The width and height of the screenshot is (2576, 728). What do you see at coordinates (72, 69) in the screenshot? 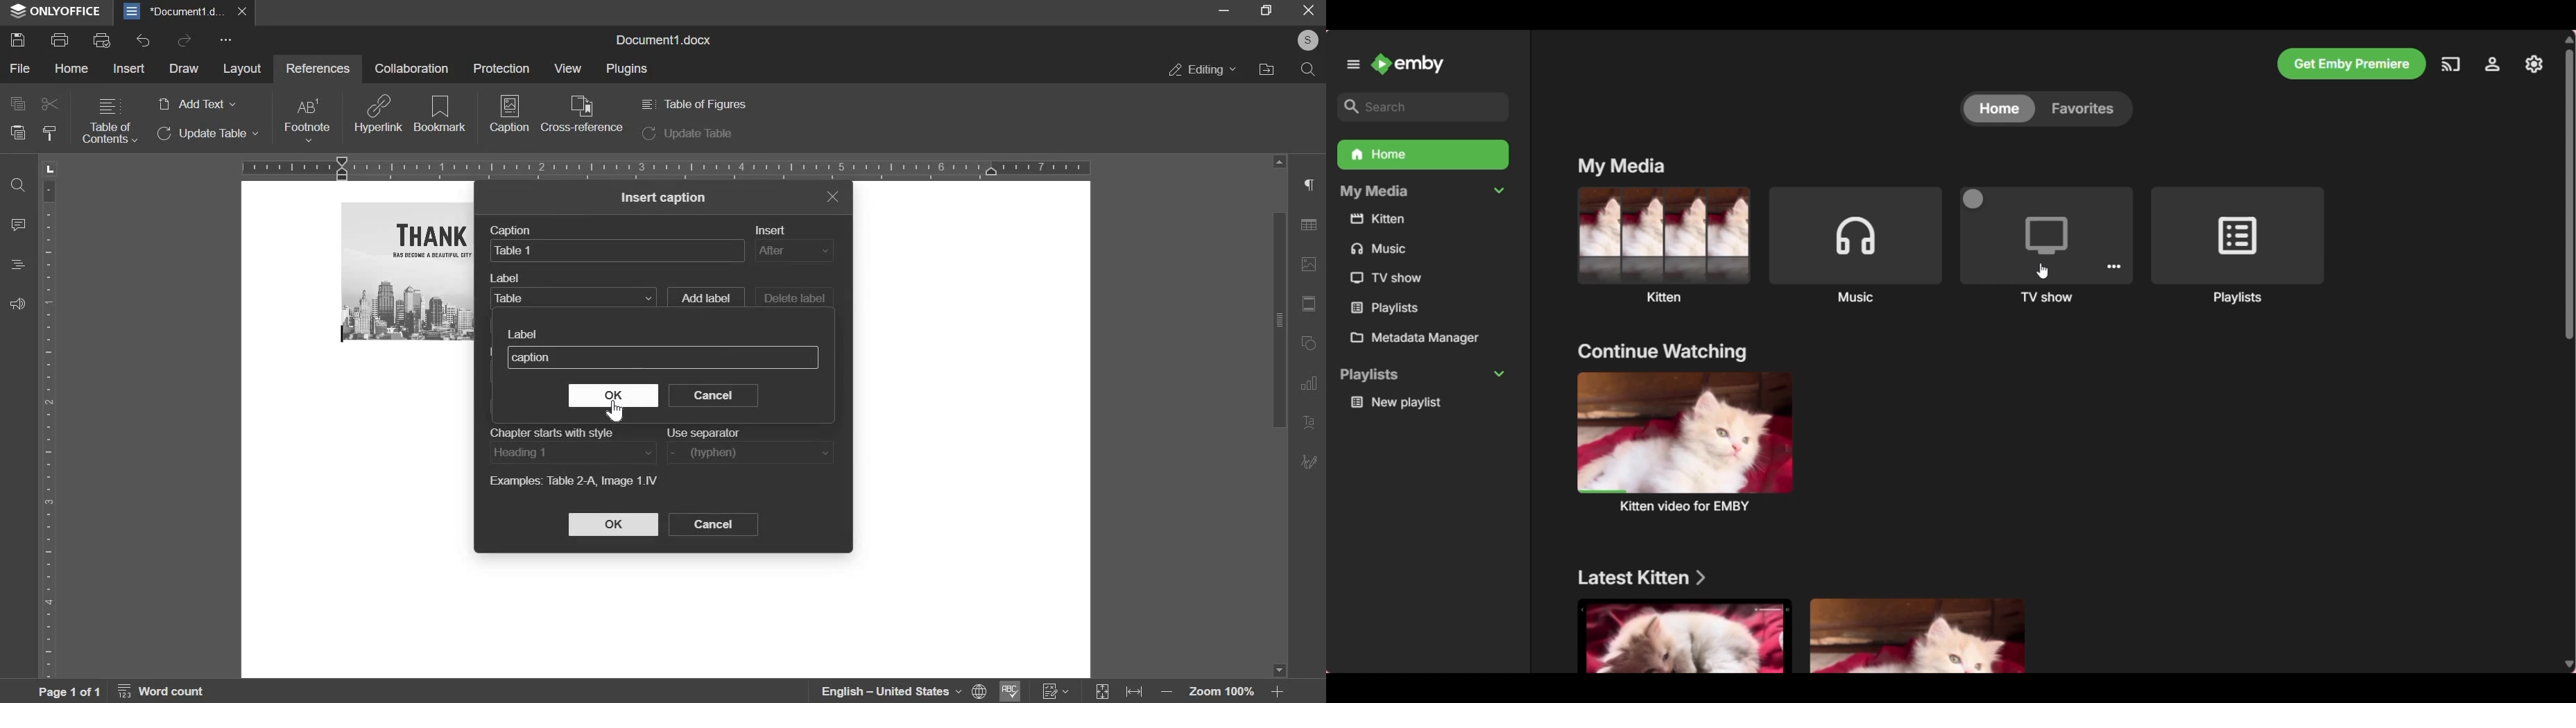
I see `home` at bounding box center [72, 69].